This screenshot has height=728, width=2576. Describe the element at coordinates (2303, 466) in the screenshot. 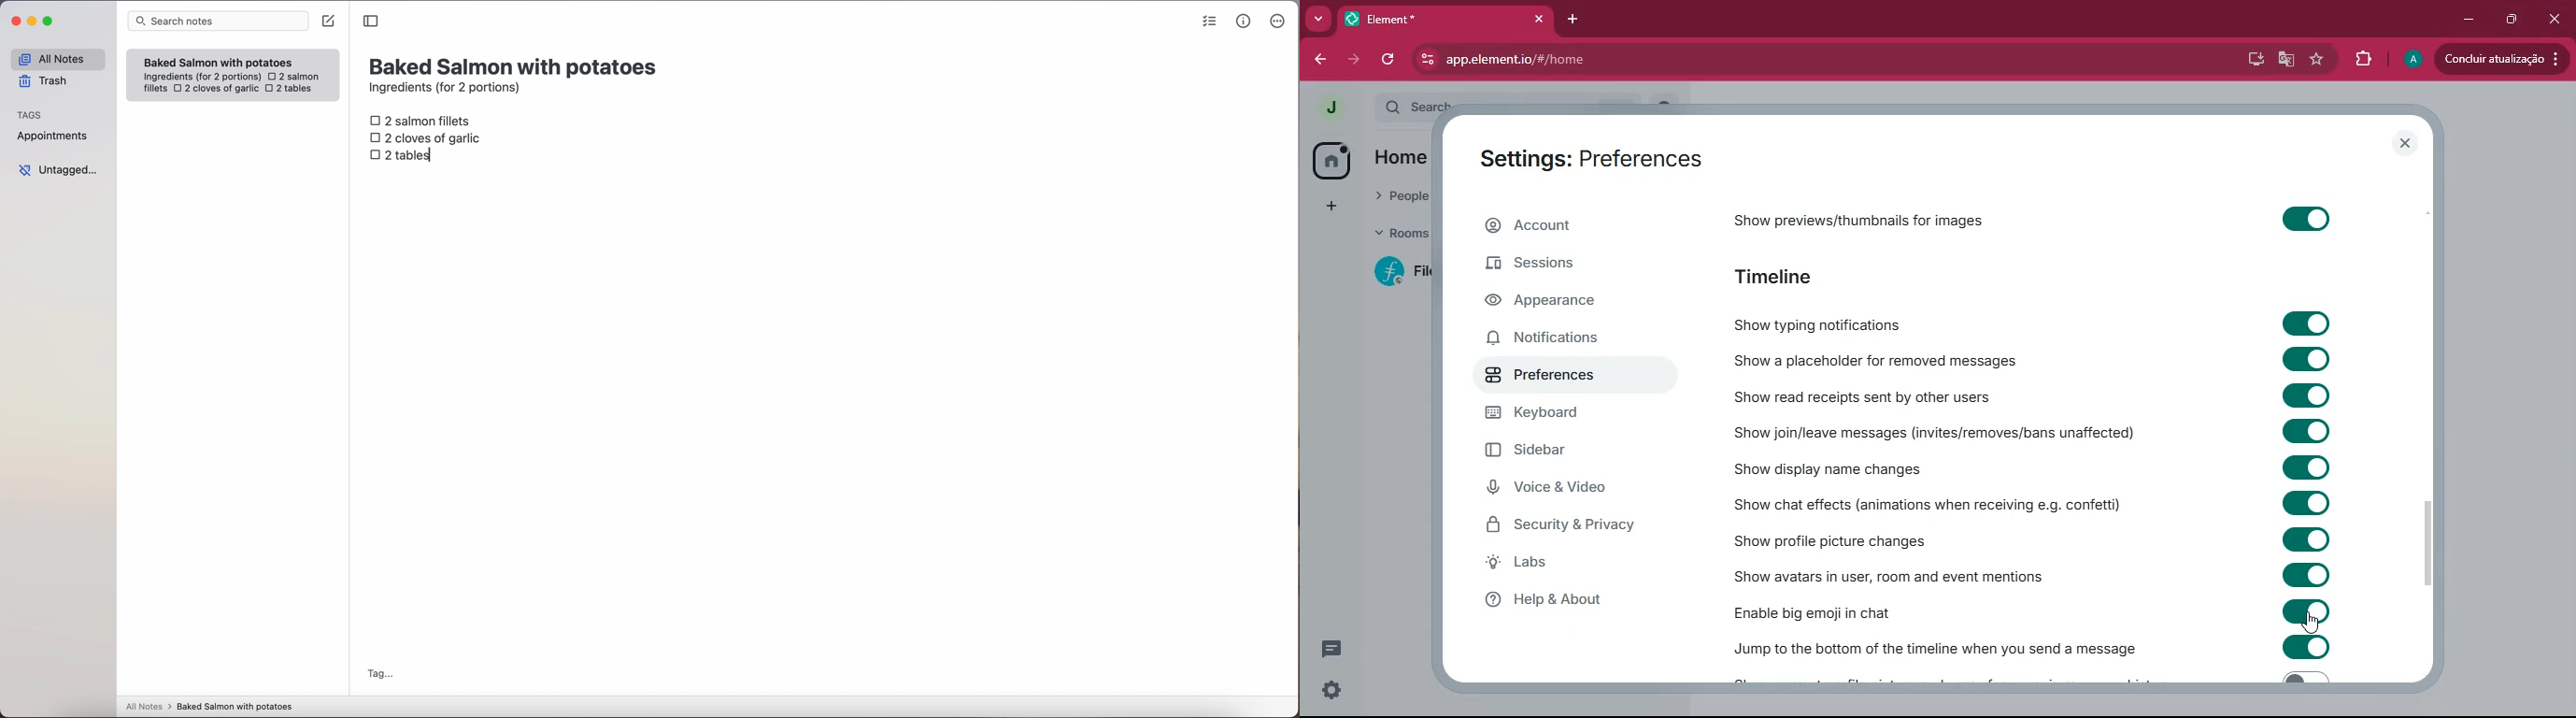

I see `toggle on ` at that location.